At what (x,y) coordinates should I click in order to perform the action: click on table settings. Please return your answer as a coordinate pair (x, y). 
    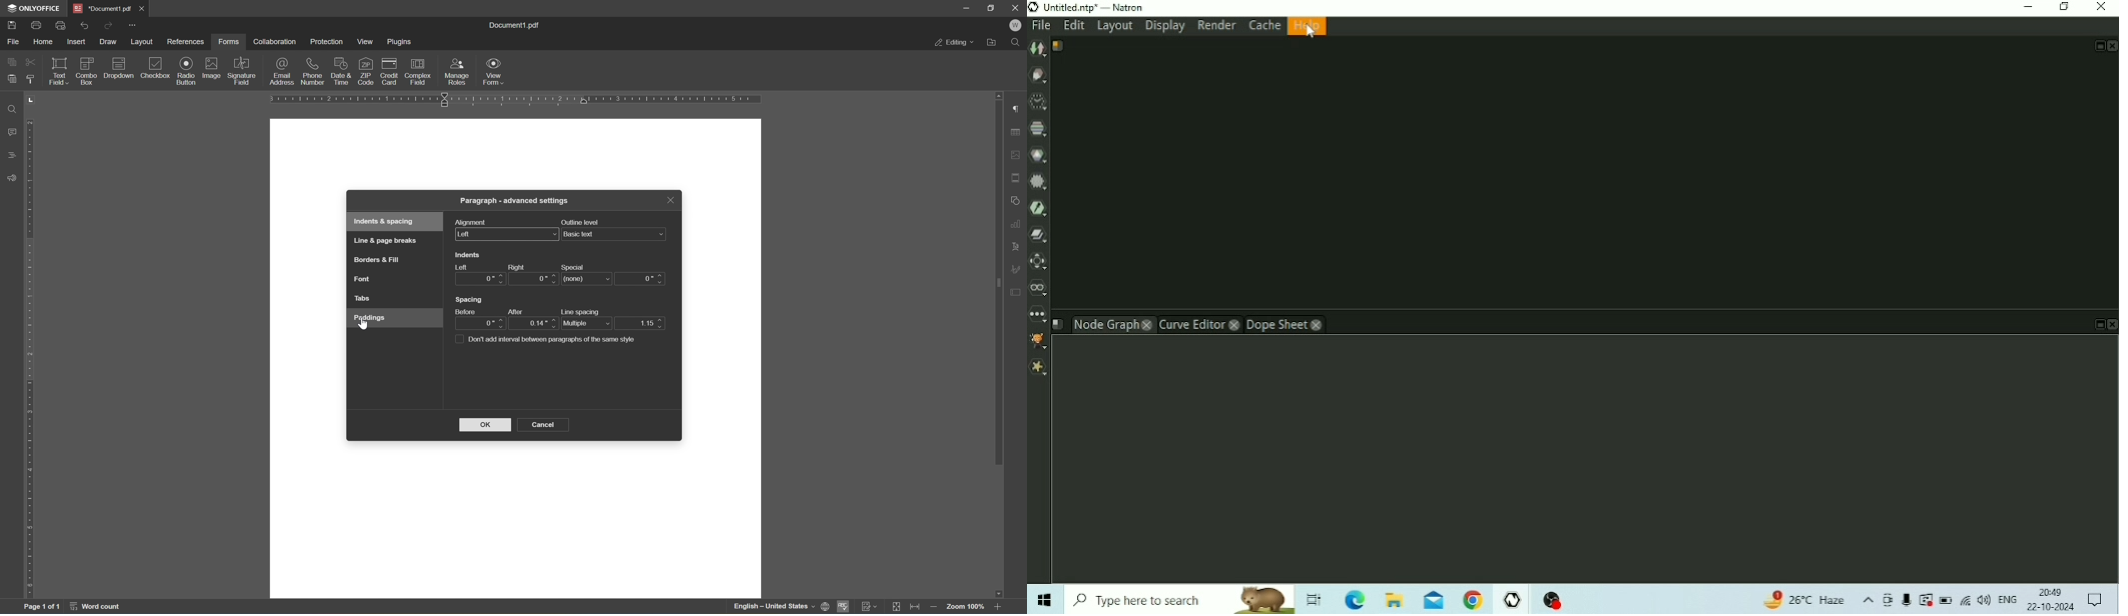
    Looking at the image, I should click on (1017, 134).